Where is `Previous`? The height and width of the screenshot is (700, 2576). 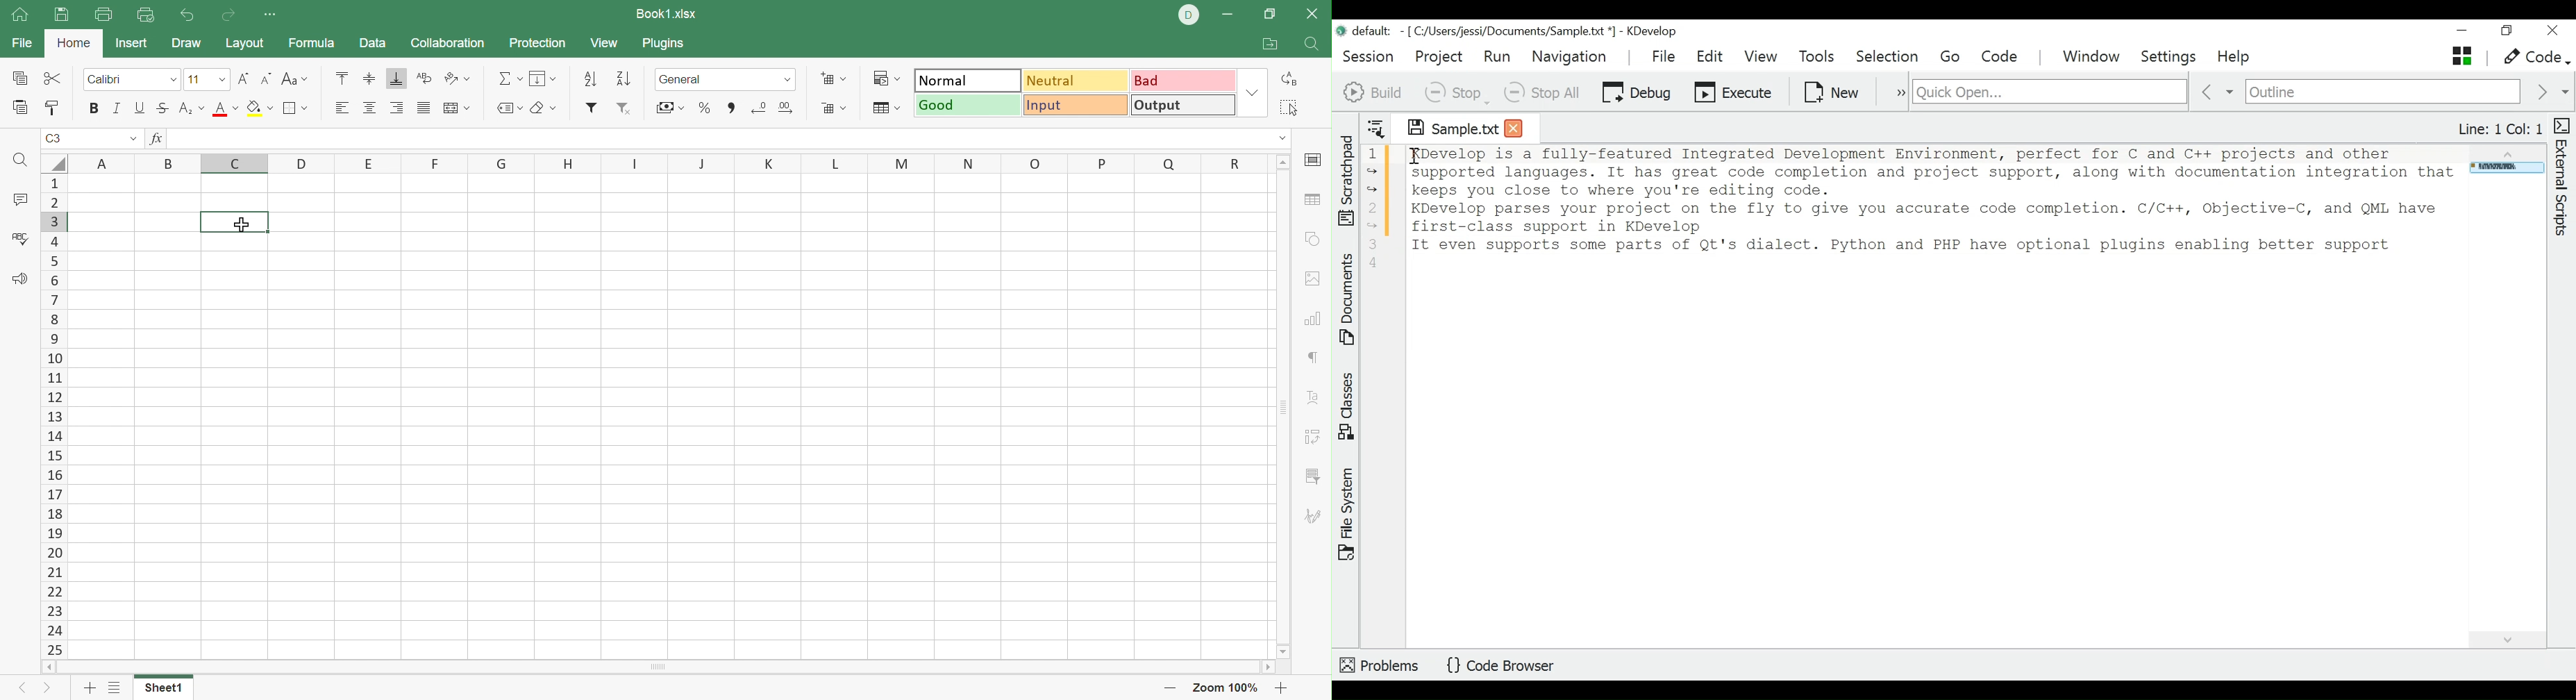
Previous is located at coordinates (16, 690).